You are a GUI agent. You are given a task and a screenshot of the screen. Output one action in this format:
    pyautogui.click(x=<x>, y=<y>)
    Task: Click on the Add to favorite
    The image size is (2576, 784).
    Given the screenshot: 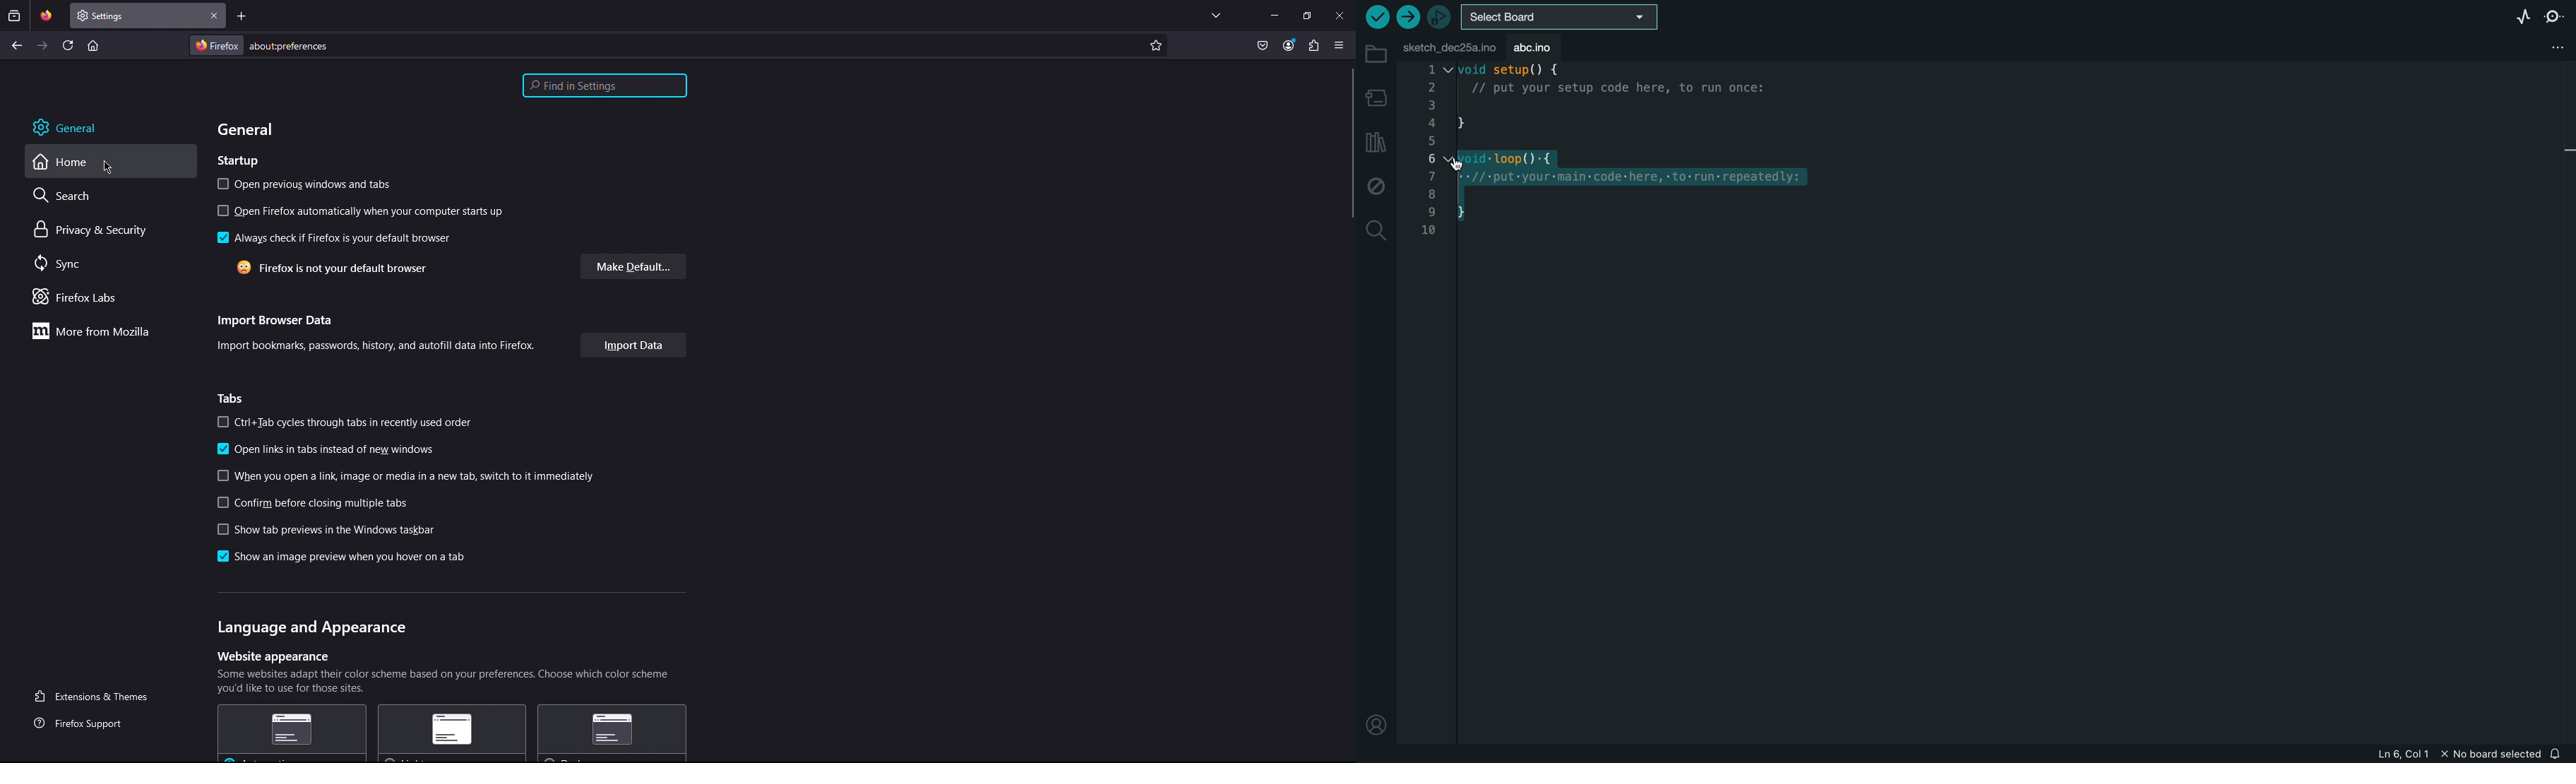 What is the action you would take?
    pyautogui.click(x=1155, y=45)
    